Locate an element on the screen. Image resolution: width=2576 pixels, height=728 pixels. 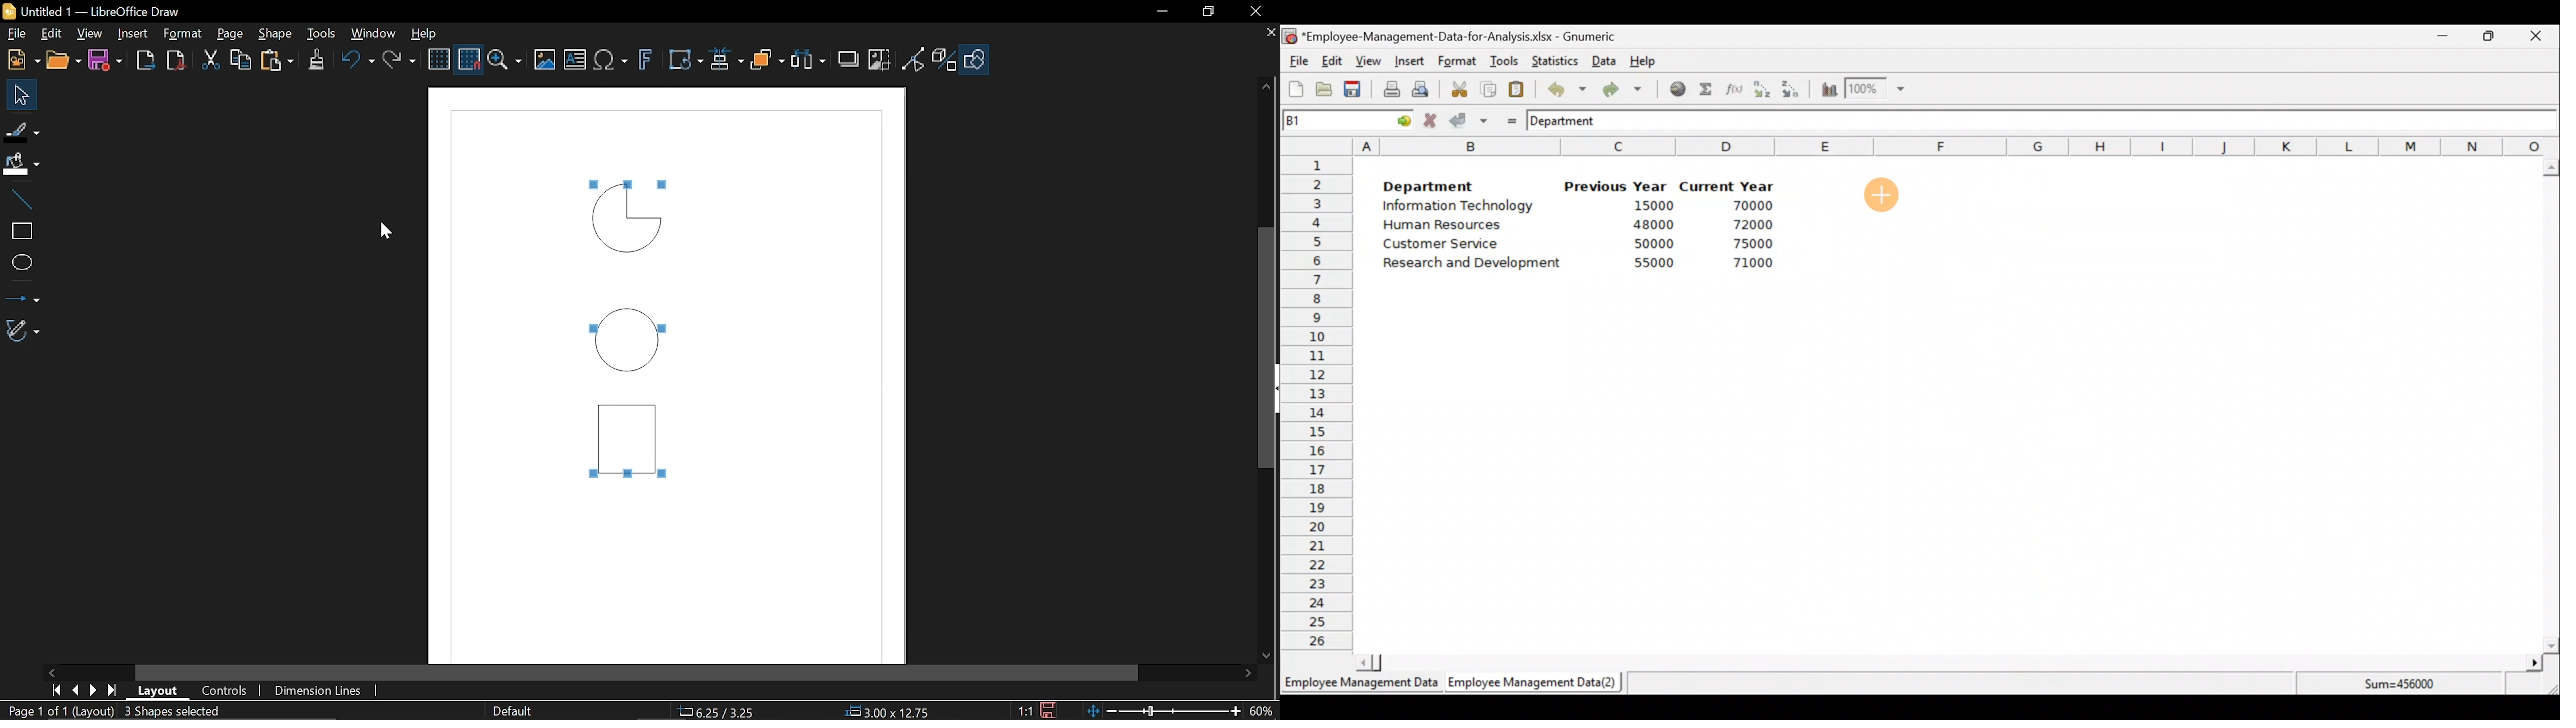
Department is located at coordinates (1571, 120).